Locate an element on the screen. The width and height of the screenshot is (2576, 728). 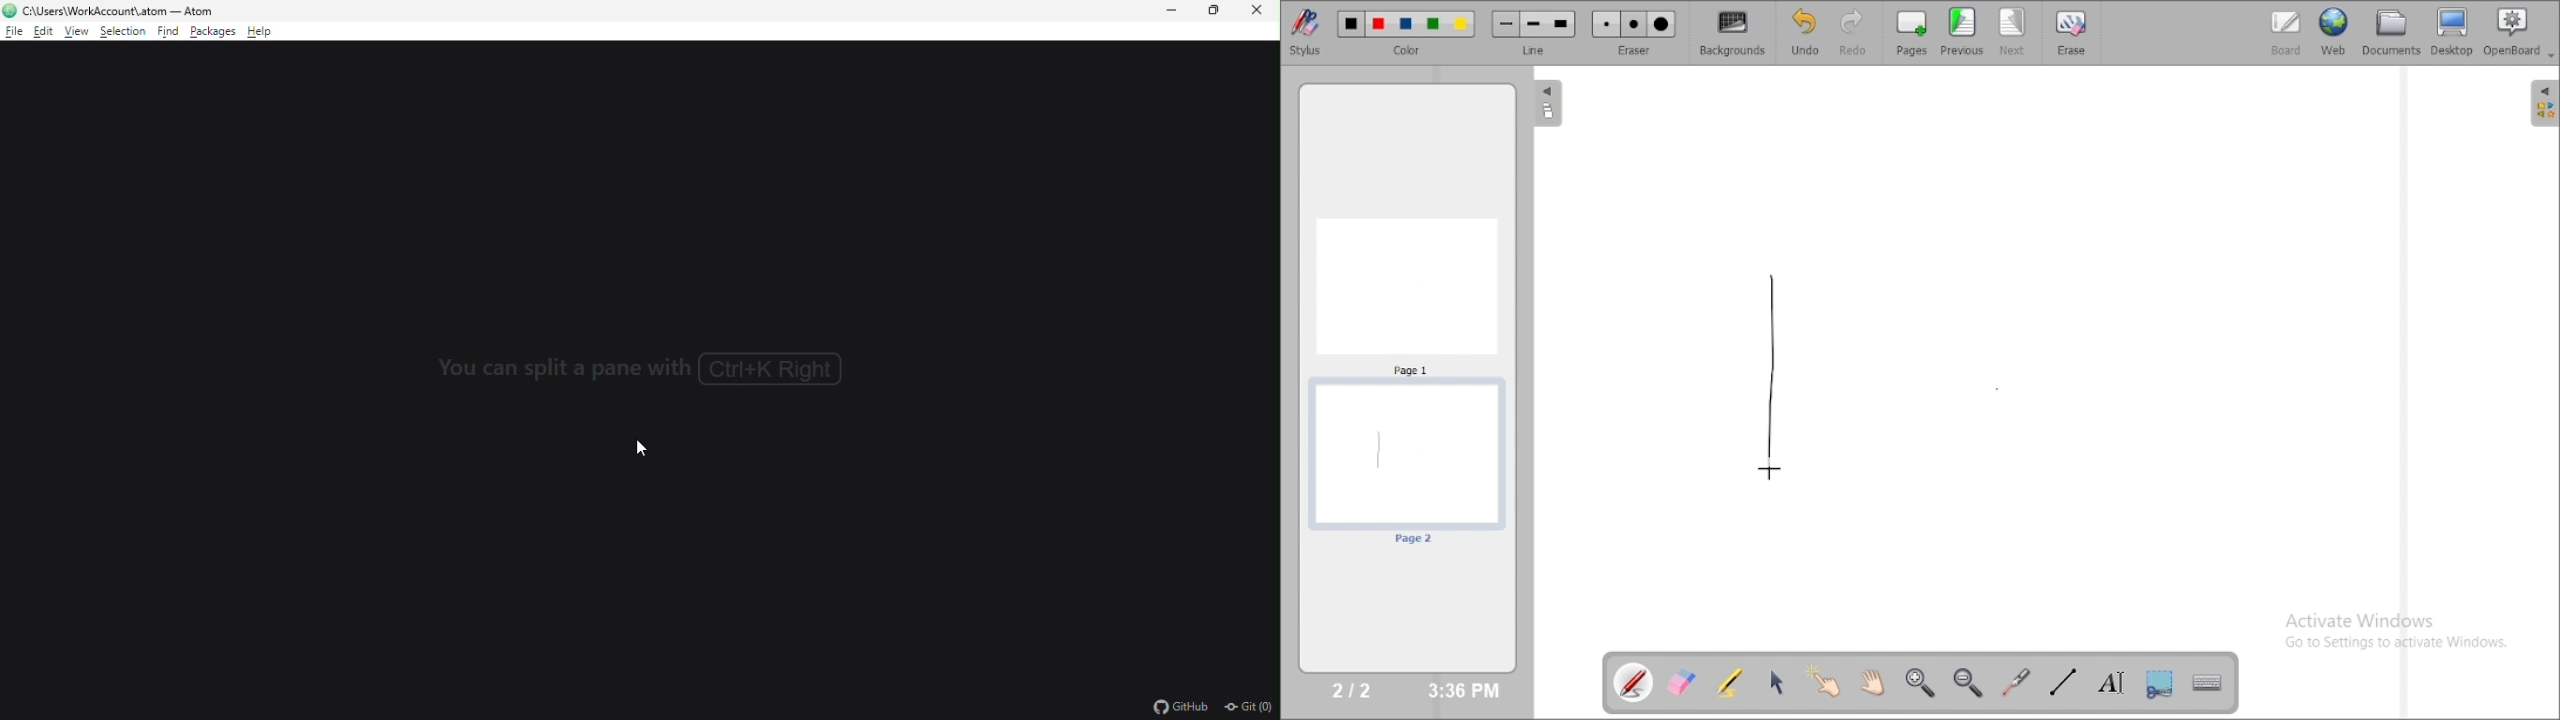
line is located at coordinates (1536, 50).